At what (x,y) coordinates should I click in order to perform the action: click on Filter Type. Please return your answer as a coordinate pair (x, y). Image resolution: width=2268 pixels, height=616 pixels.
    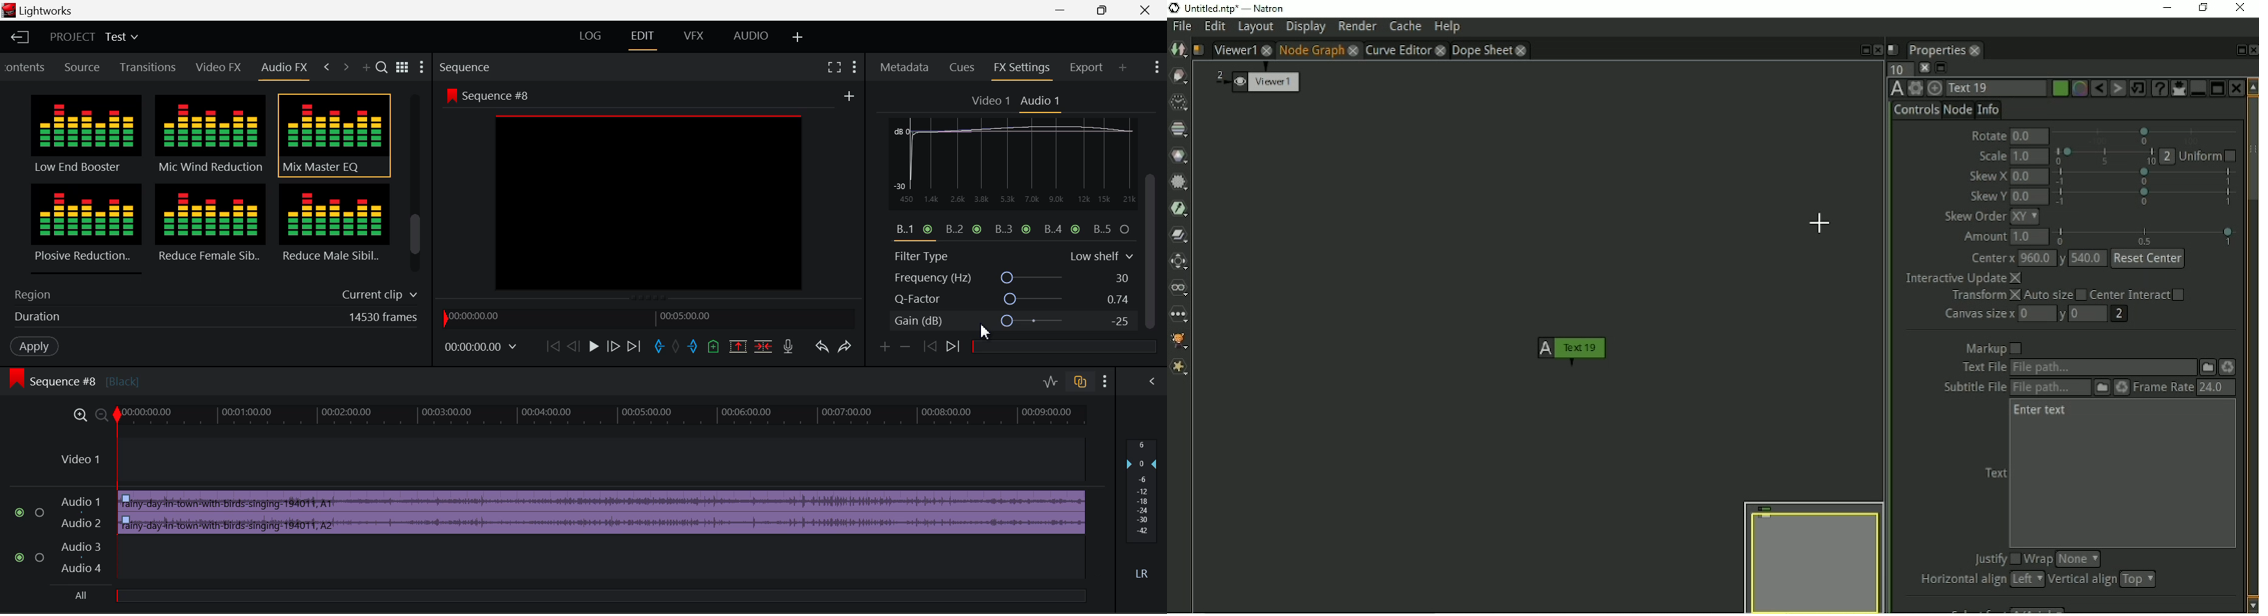
    Looking at the image, I should click on (1013, 255).